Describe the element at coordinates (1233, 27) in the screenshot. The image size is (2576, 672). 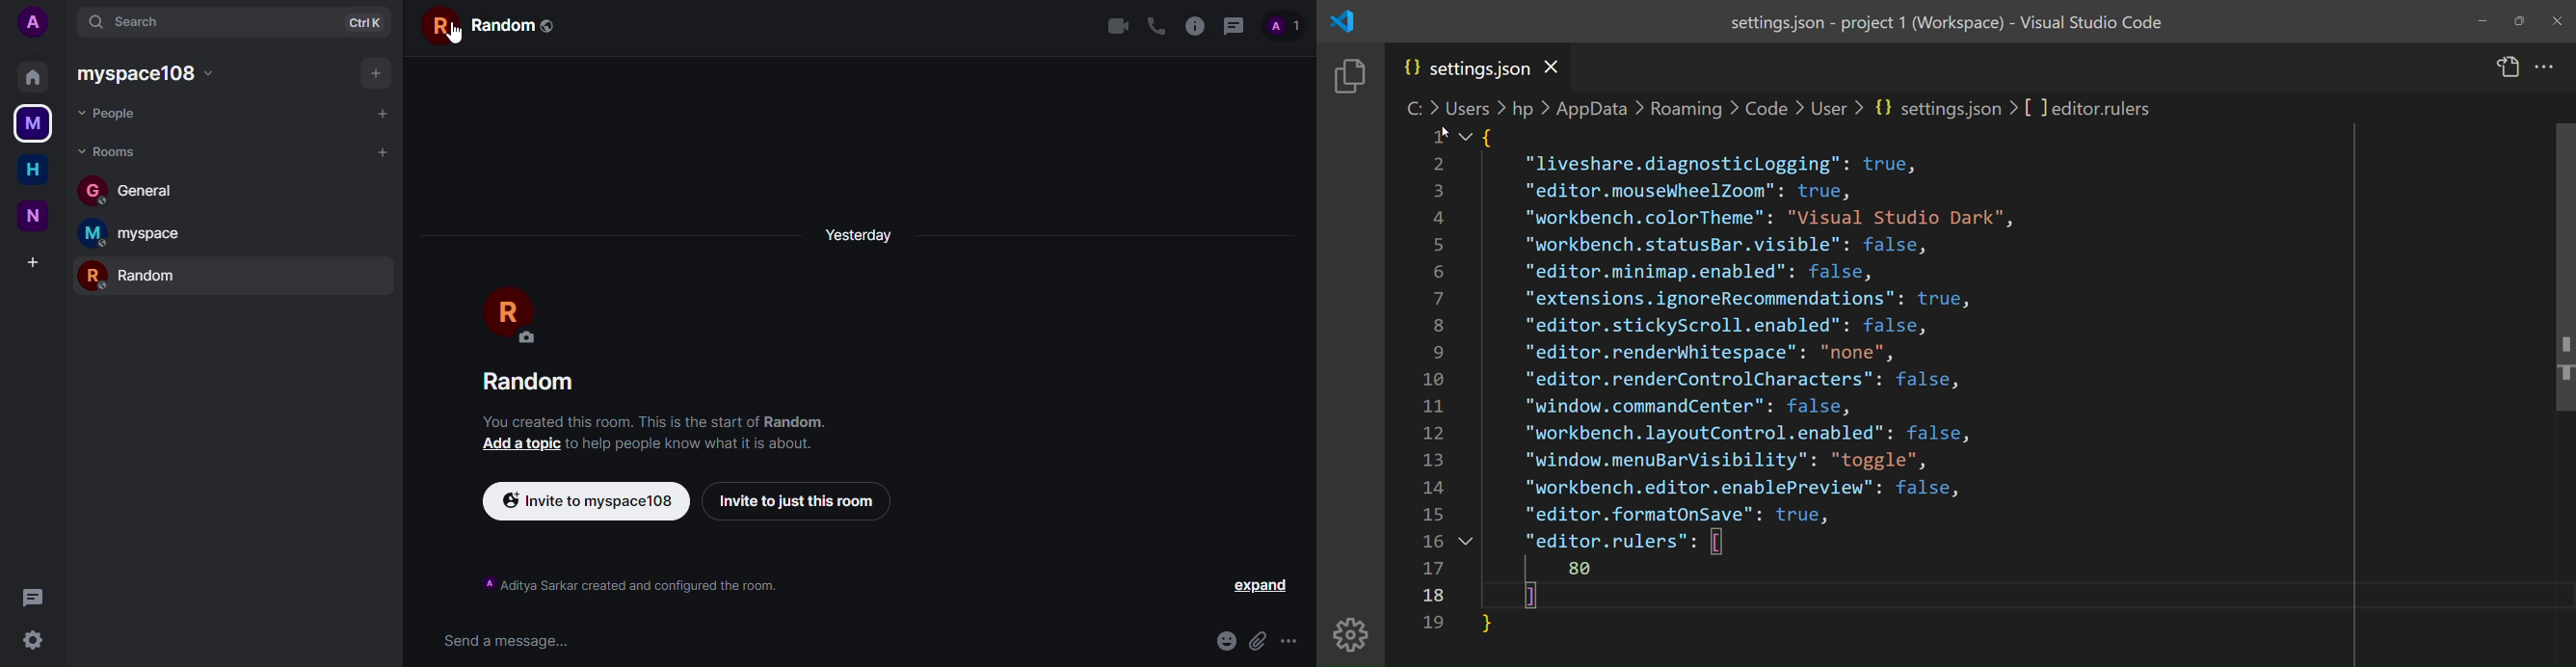
I see `threads` at that location.